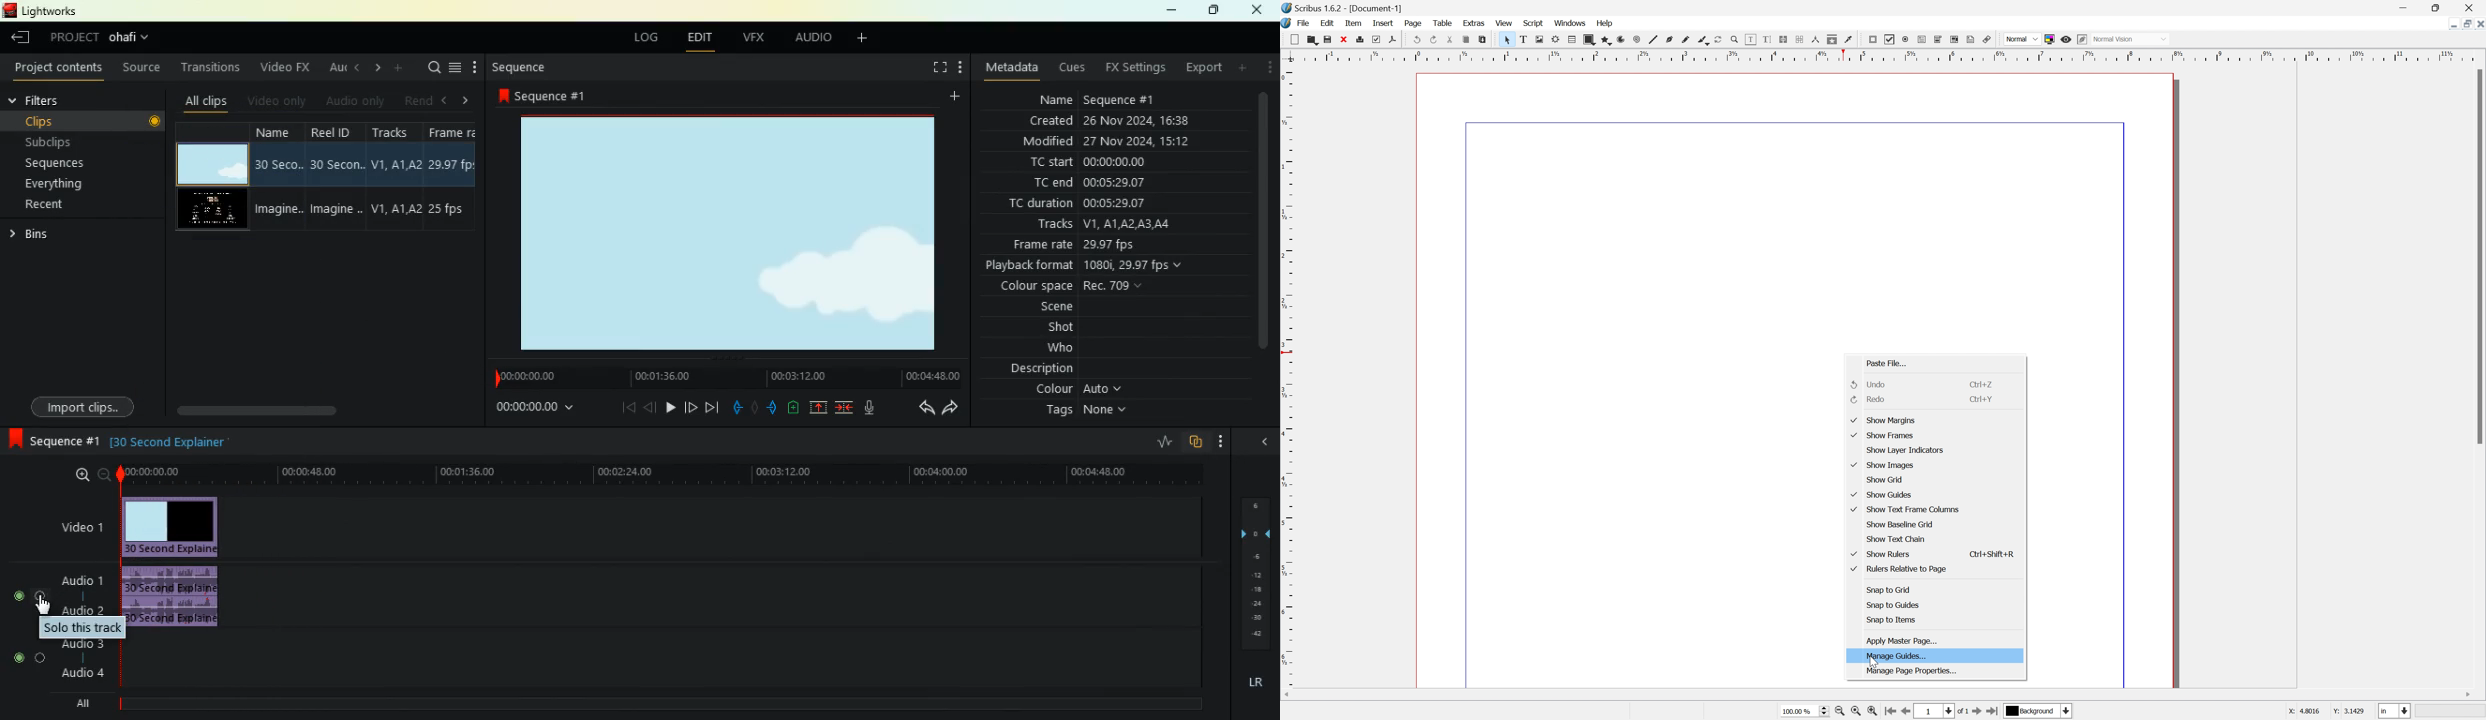 This screenshot has width=2492, height=728. I want to click on fullscreen, so click(930, 66).